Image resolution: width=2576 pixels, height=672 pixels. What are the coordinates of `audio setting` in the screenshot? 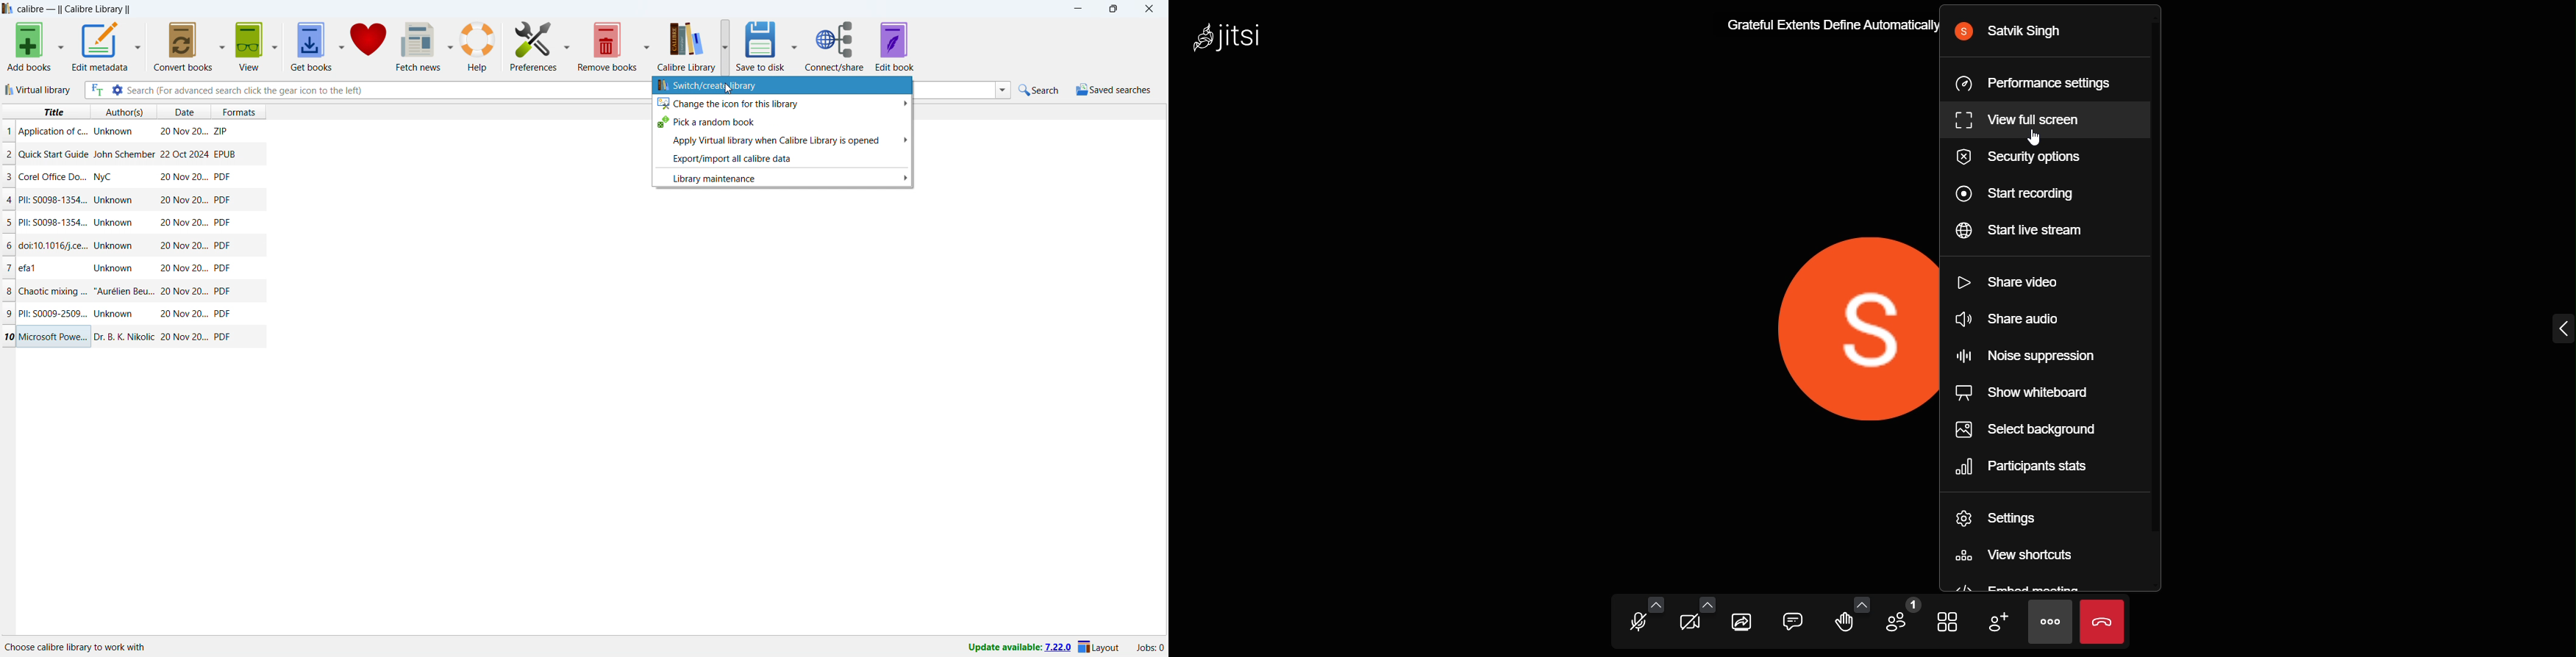 It's located at (1657, 604).